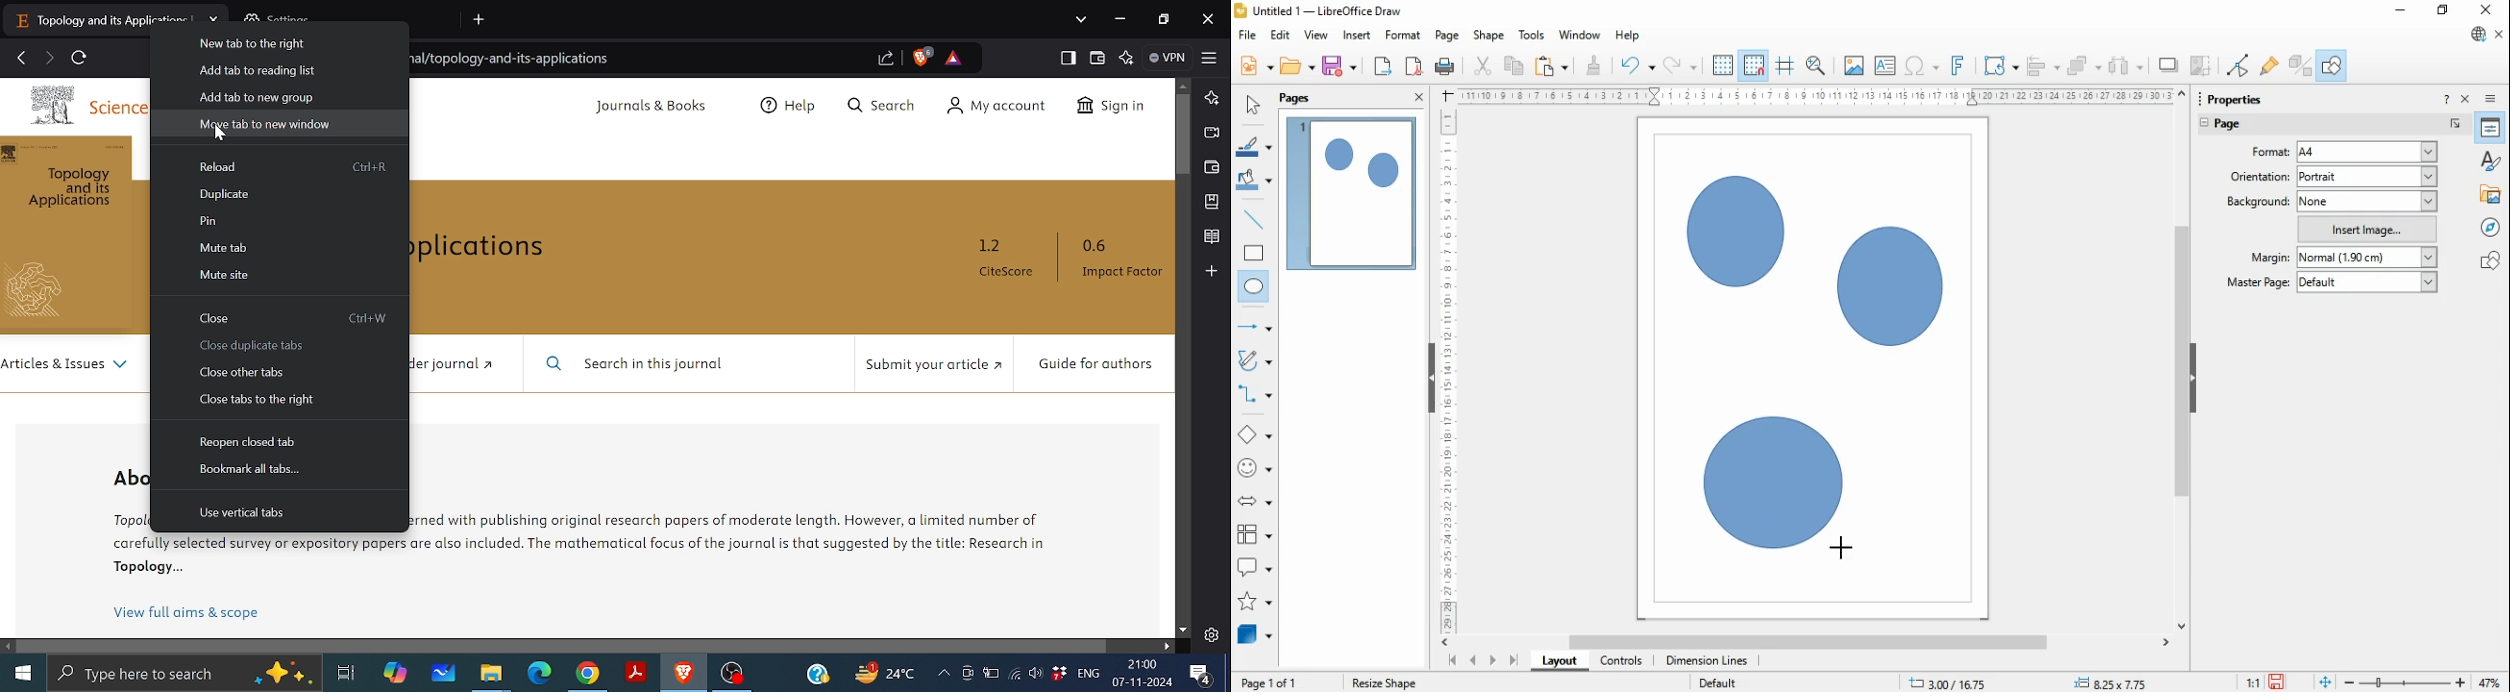 The height and width of the screenshot is (700, 2520). What do you see at coordinates (1256, 361) in the screenshot?
I see `curves and polygons` at bounding box center [1256, 361].